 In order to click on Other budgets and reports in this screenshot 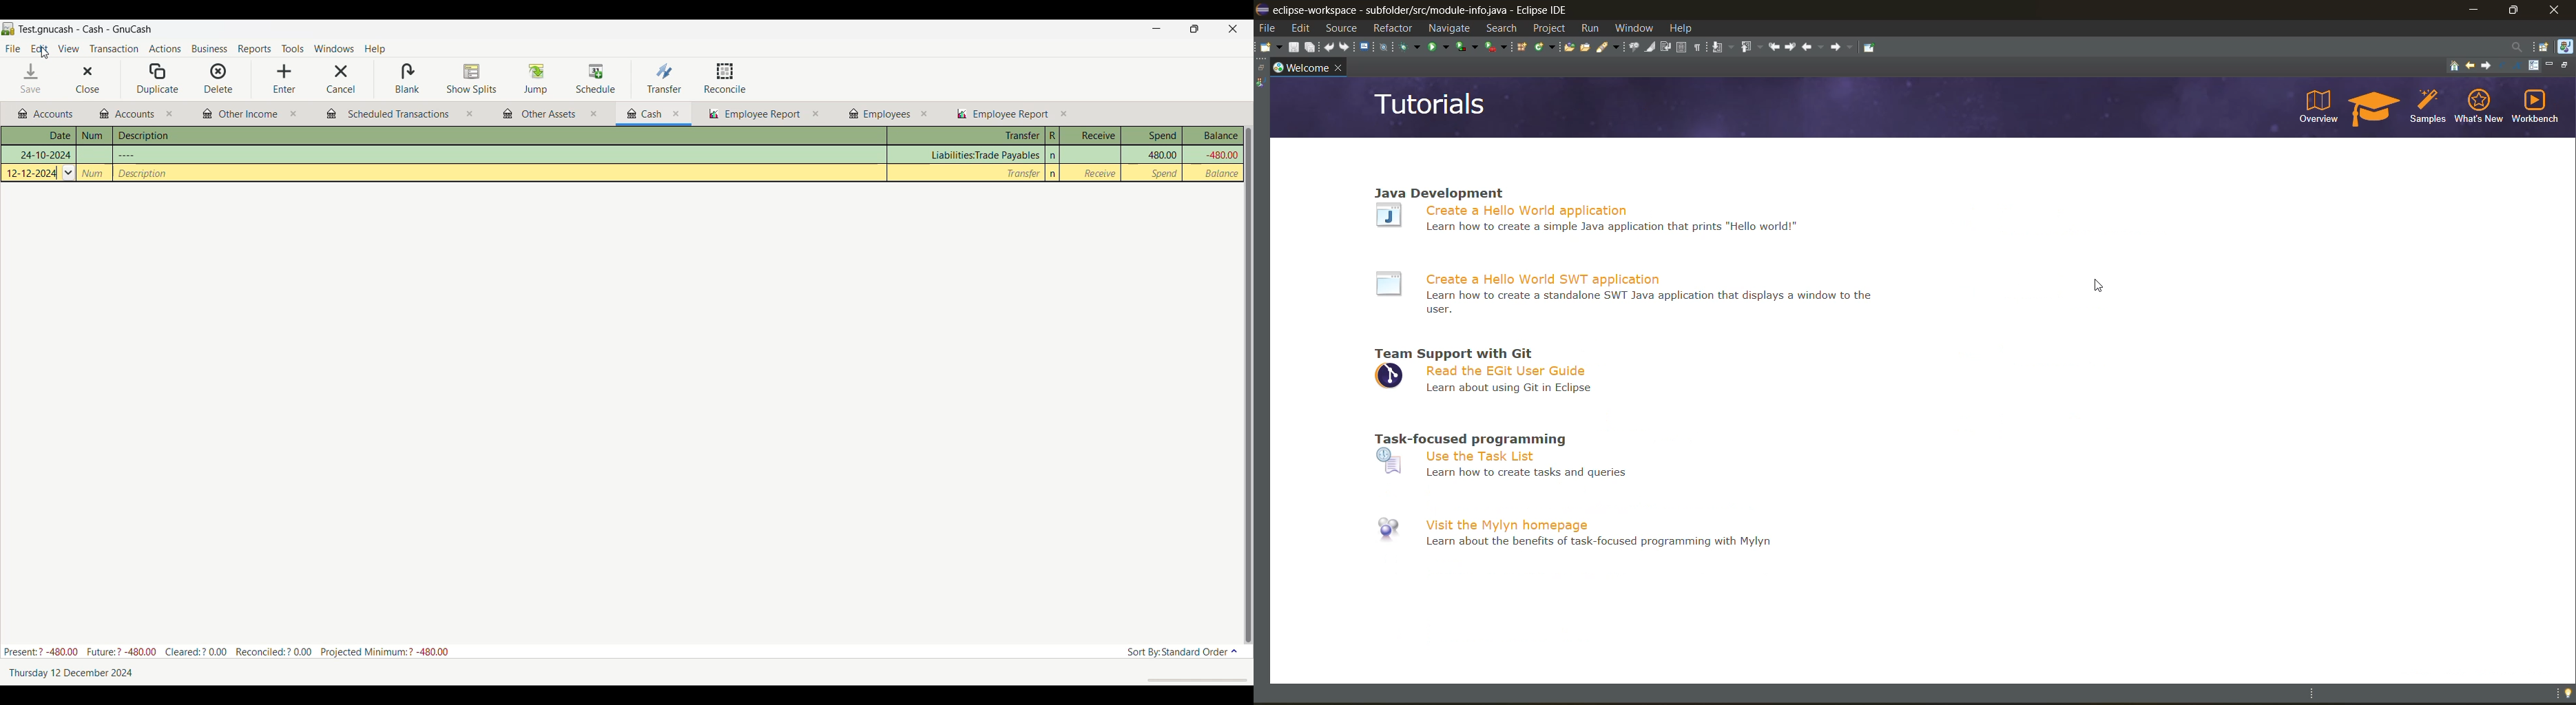, I will do `click(880, 114)`.